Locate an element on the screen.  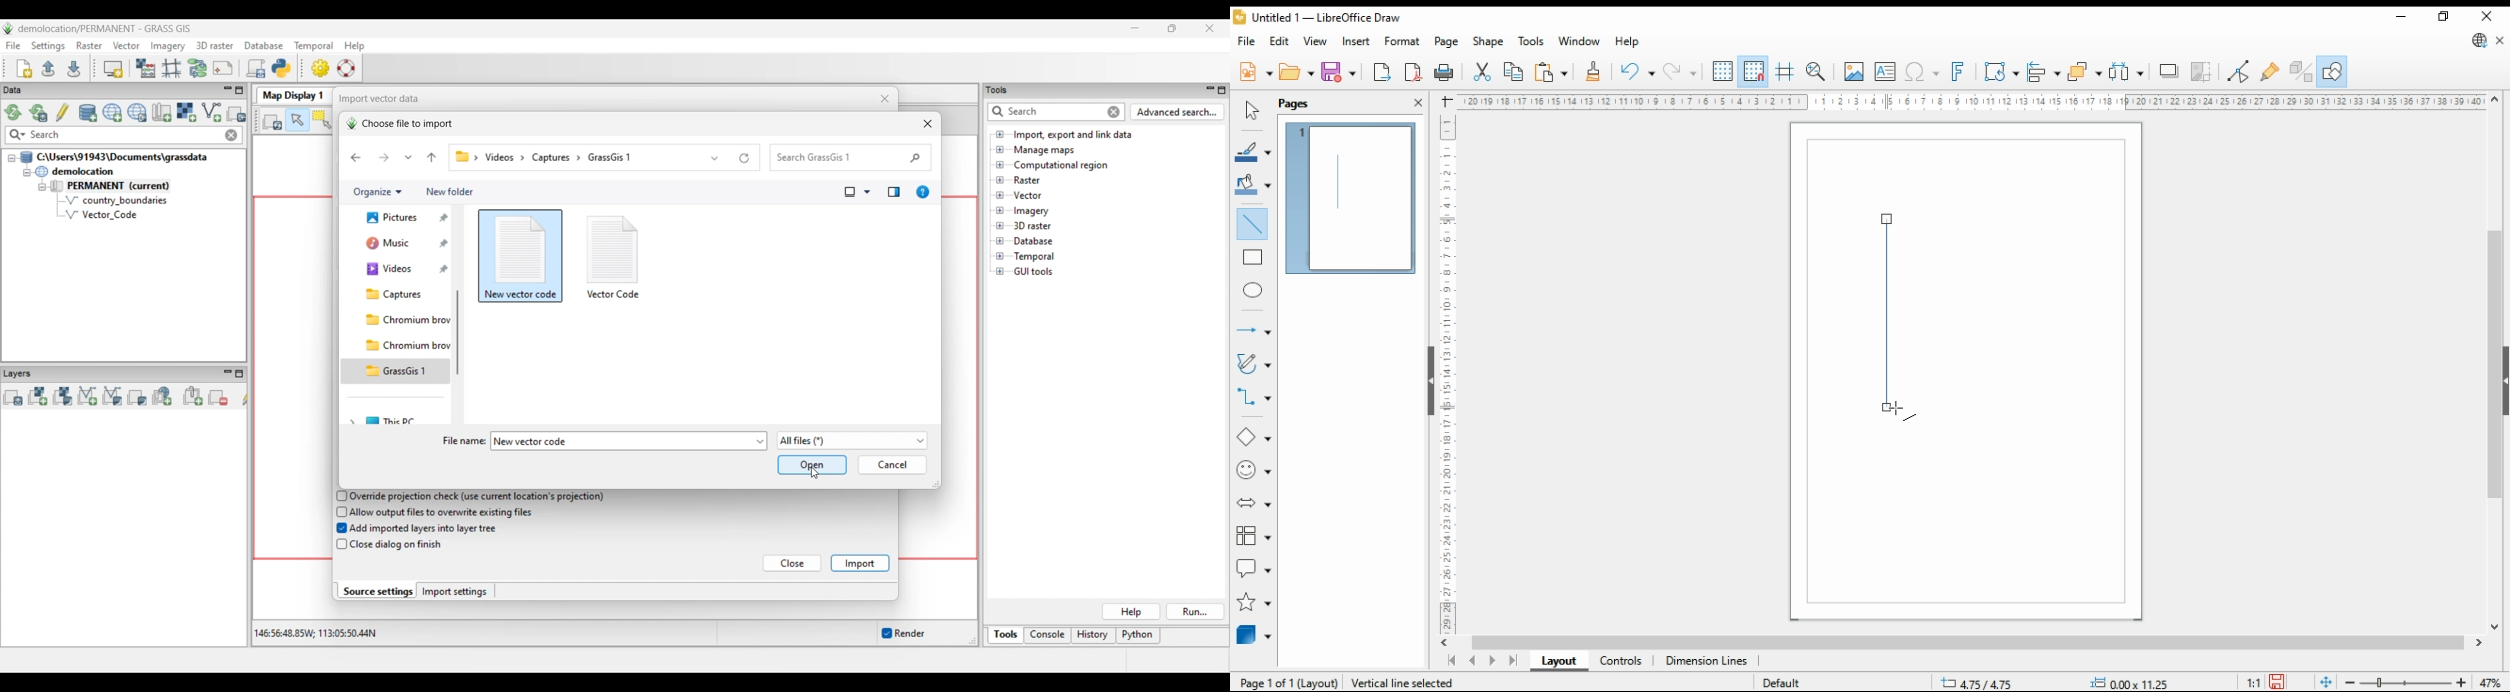
select is located at coordinates (1249, 111).